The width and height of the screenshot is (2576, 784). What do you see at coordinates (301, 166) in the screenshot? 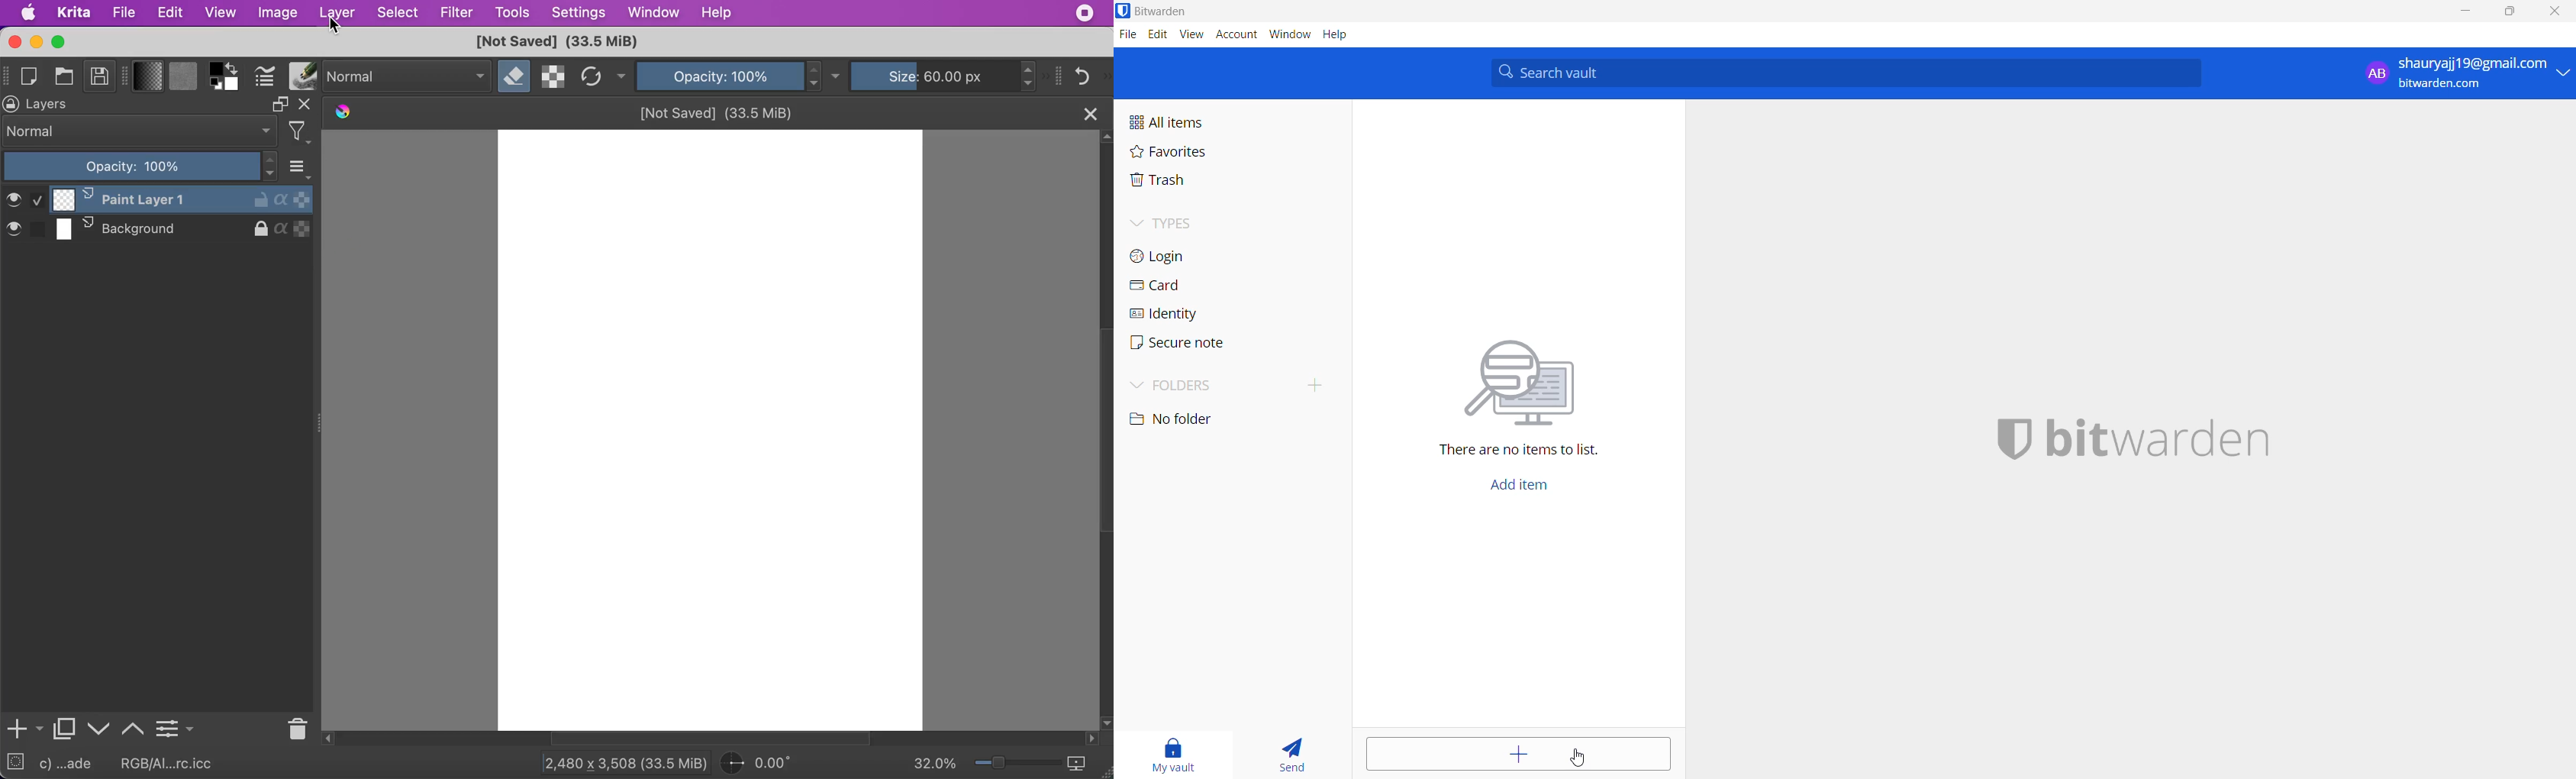
I see `blending menu` at bounding box center [301, 166].